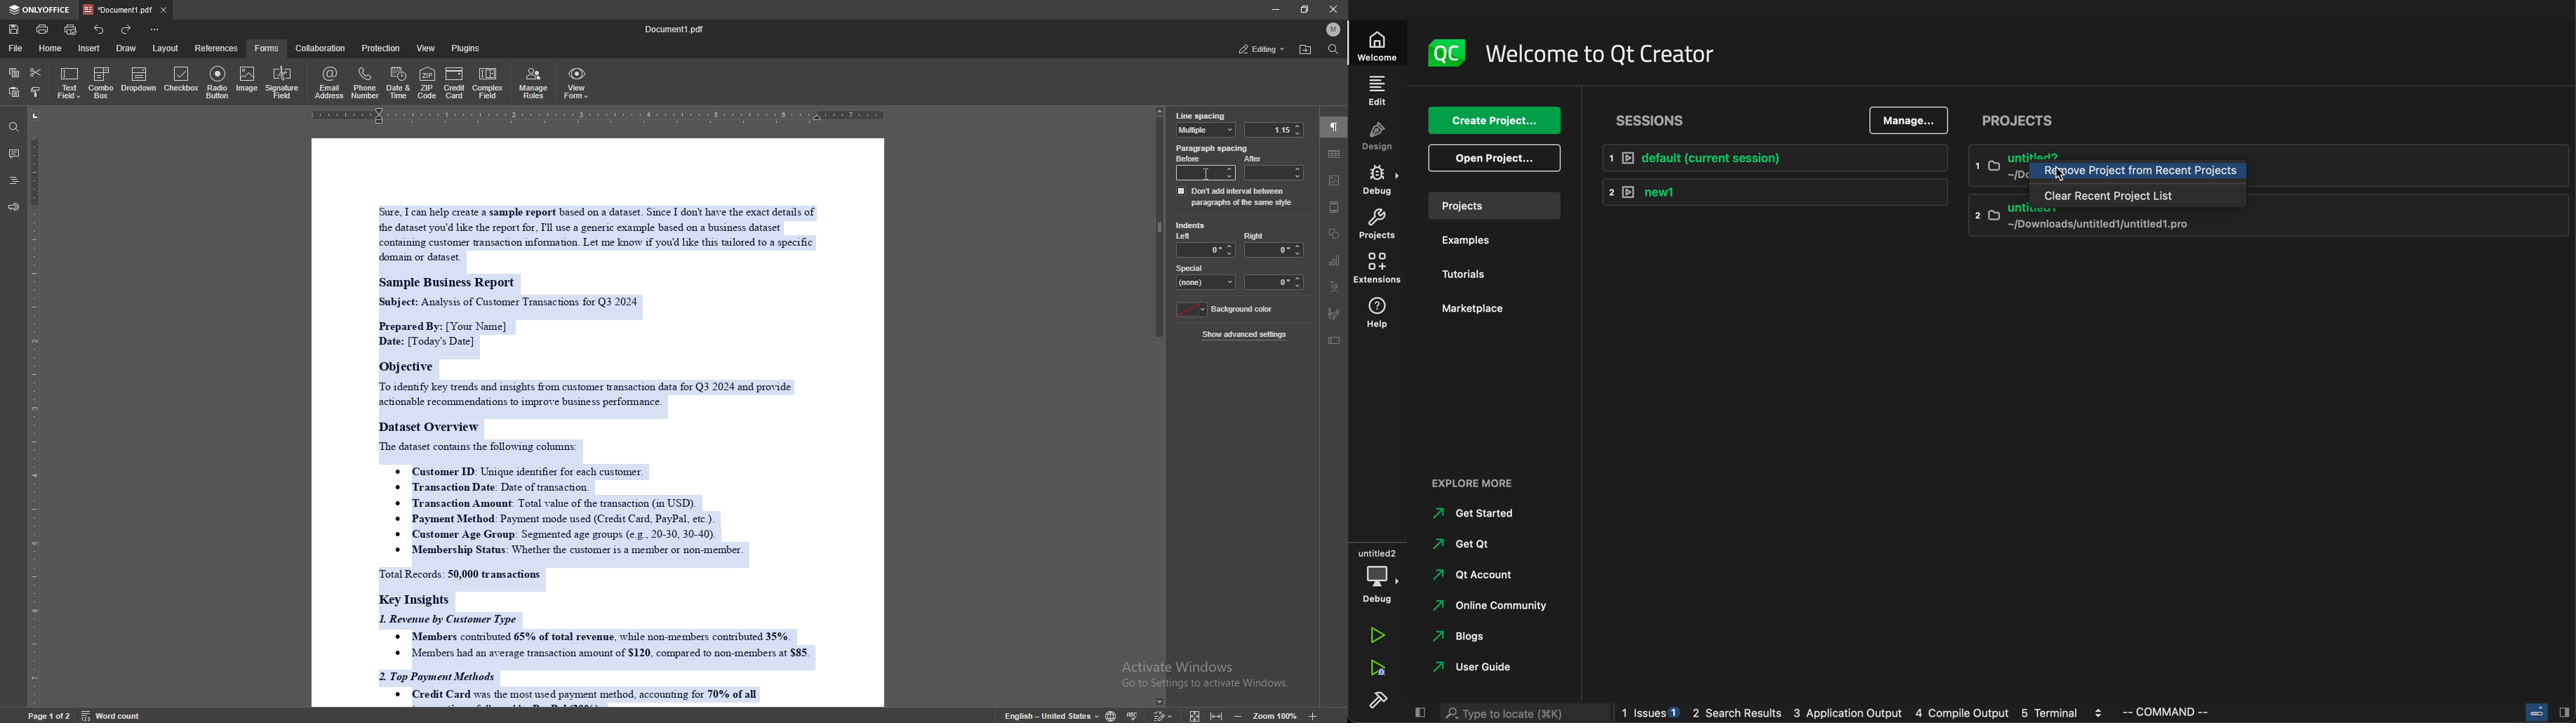 The image size is (2576, 728). What do you see at coordinates (2268, 226) in the screenshot?
I see `untitled` at bounding box center [2268, 226].